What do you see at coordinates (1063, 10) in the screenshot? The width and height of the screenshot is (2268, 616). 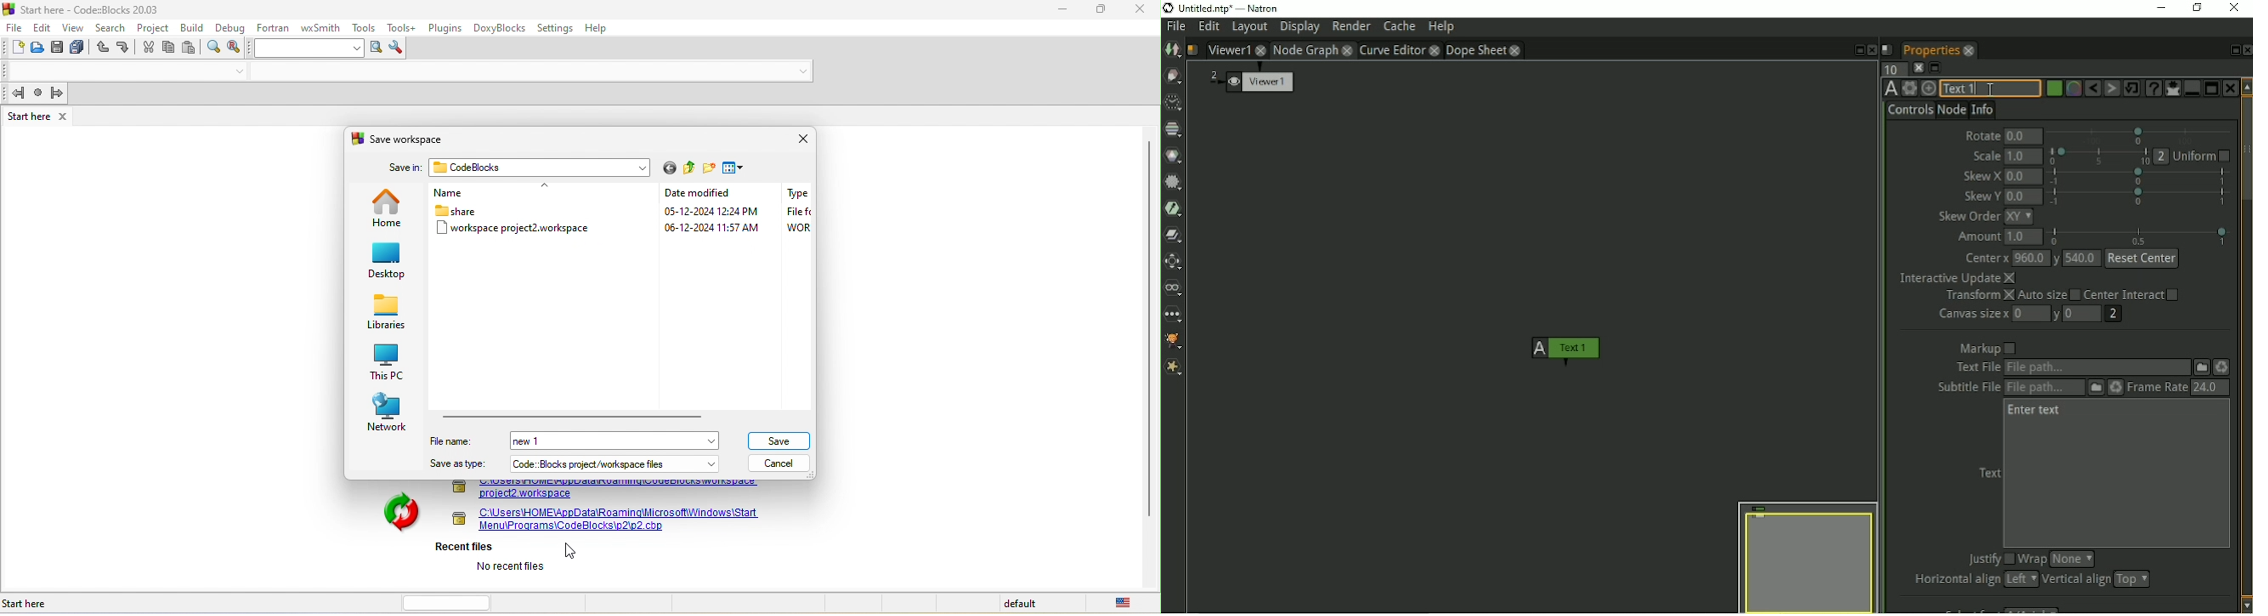 I see `minimize` at bounding box center [1063, 10].